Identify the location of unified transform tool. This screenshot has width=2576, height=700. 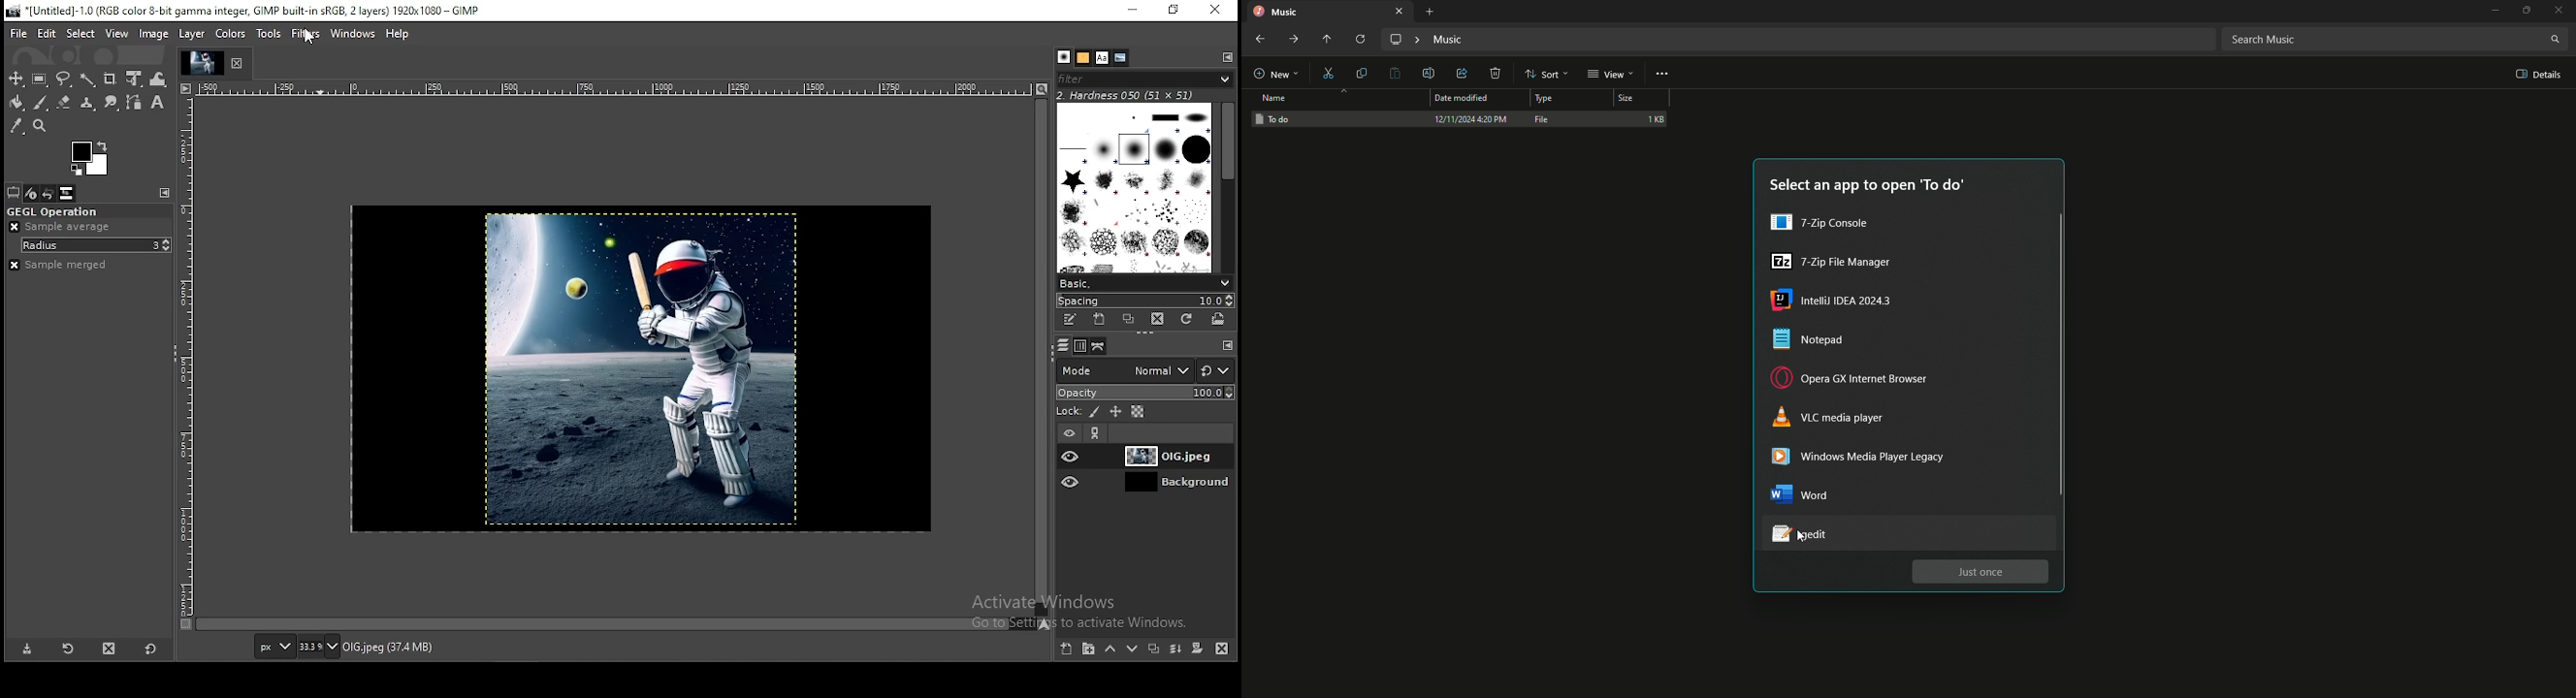
(136, 78).